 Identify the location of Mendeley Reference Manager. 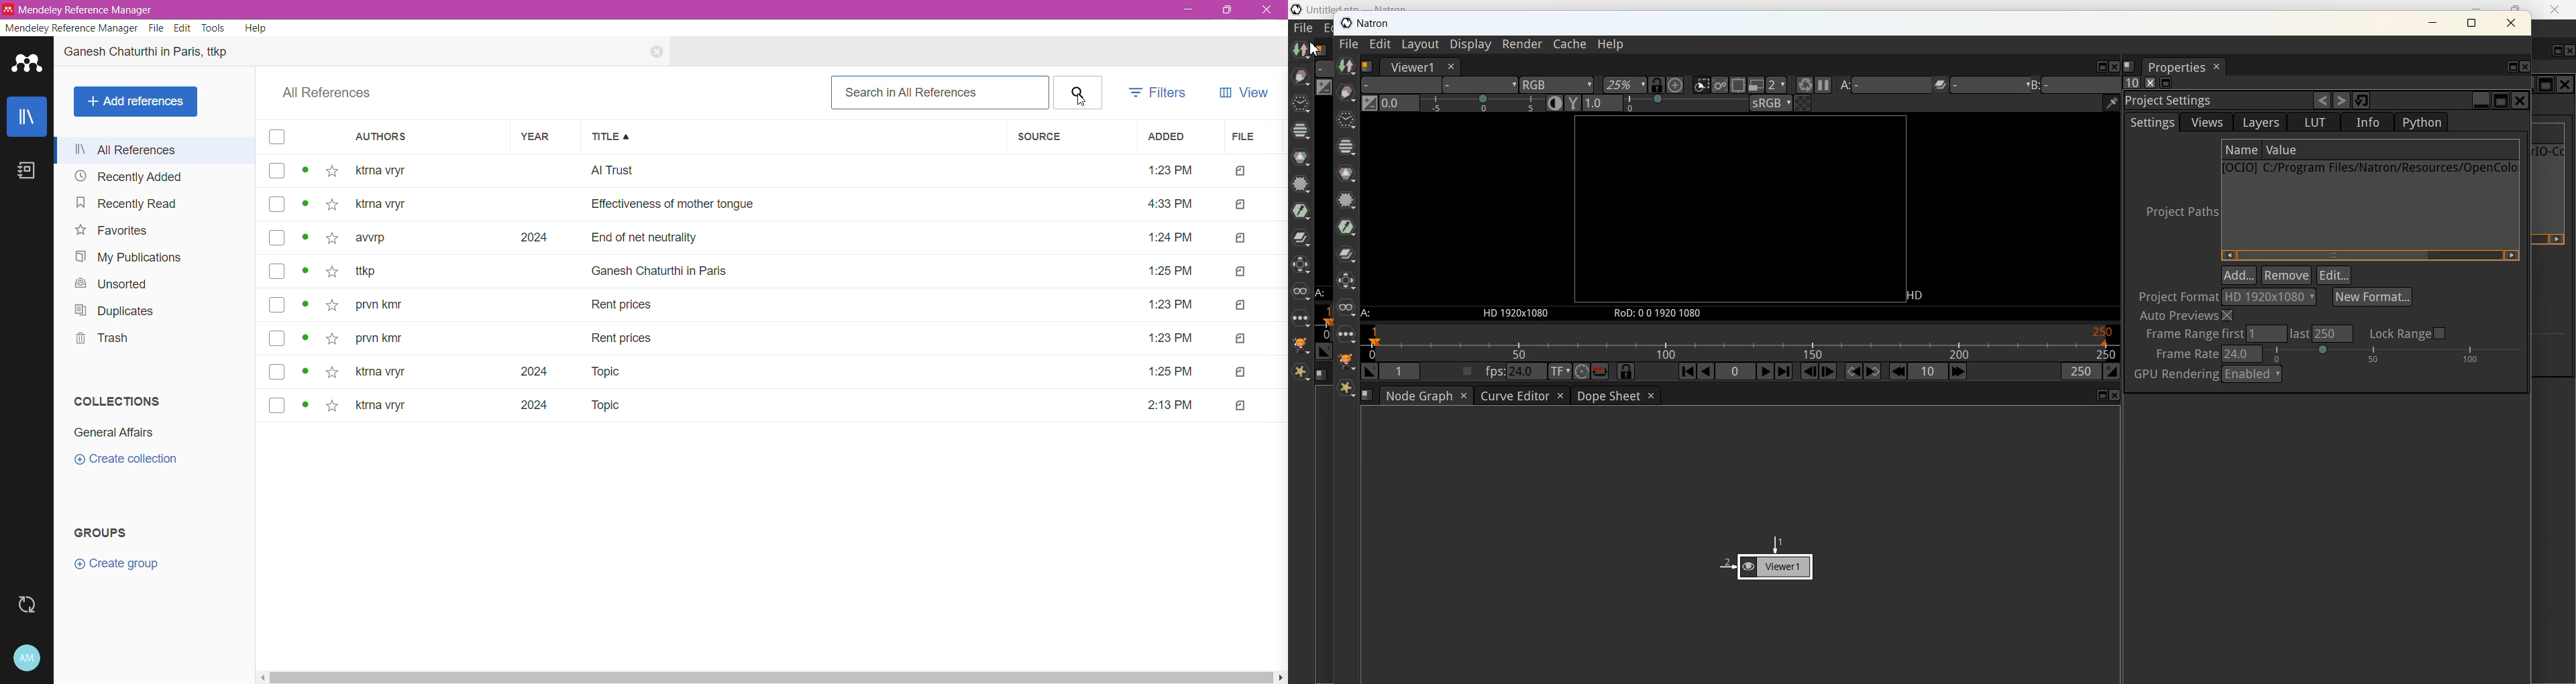
(71, 28).